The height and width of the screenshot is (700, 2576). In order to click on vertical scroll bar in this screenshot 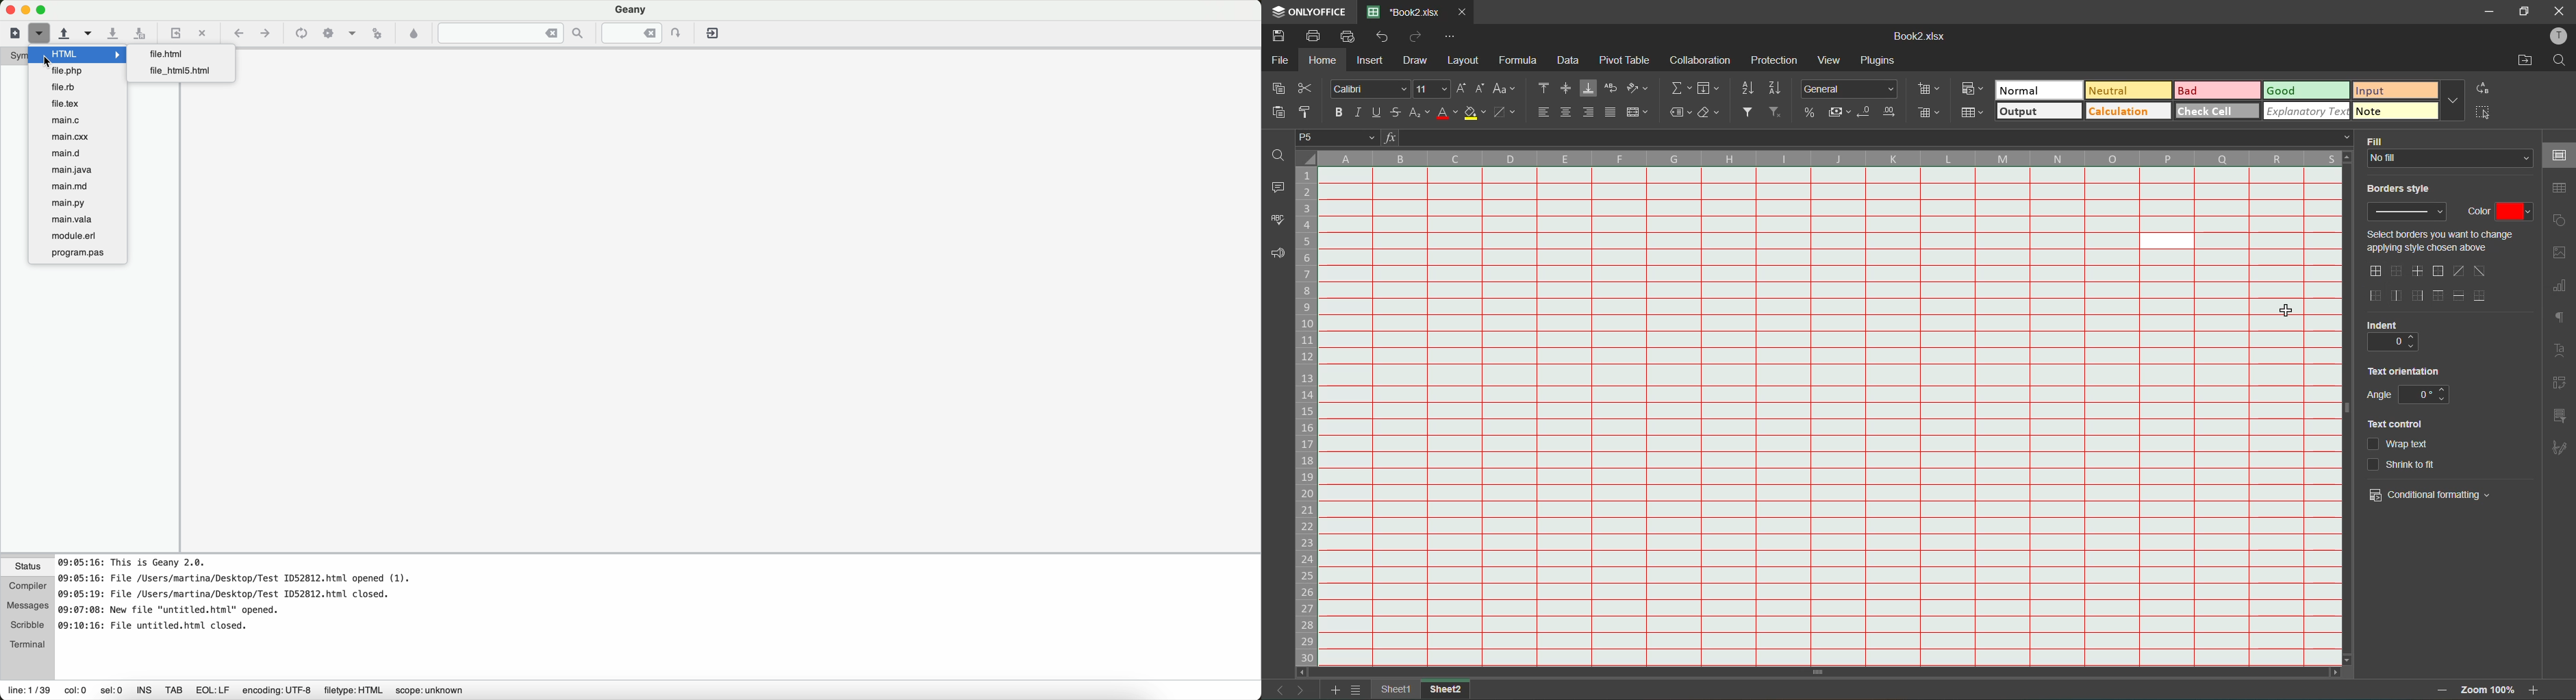, I will do `click(2345, 338)`.